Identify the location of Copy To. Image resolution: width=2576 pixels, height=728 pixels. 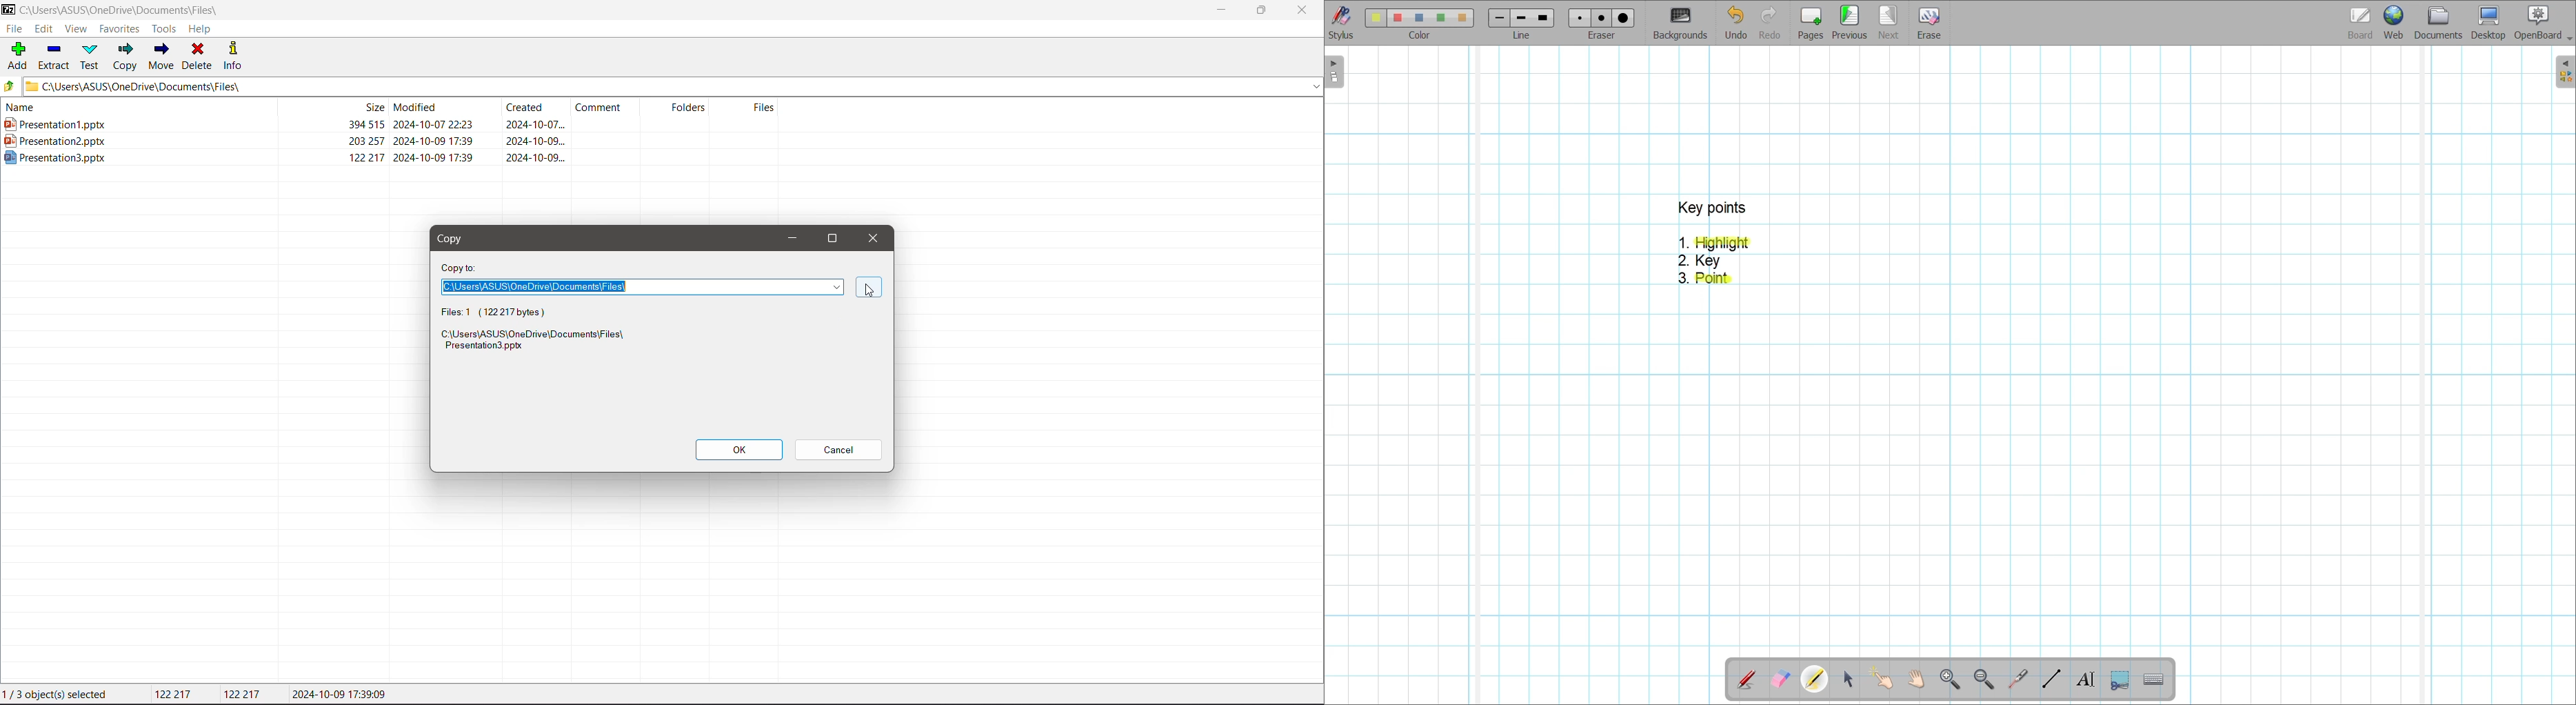
(461, 267).